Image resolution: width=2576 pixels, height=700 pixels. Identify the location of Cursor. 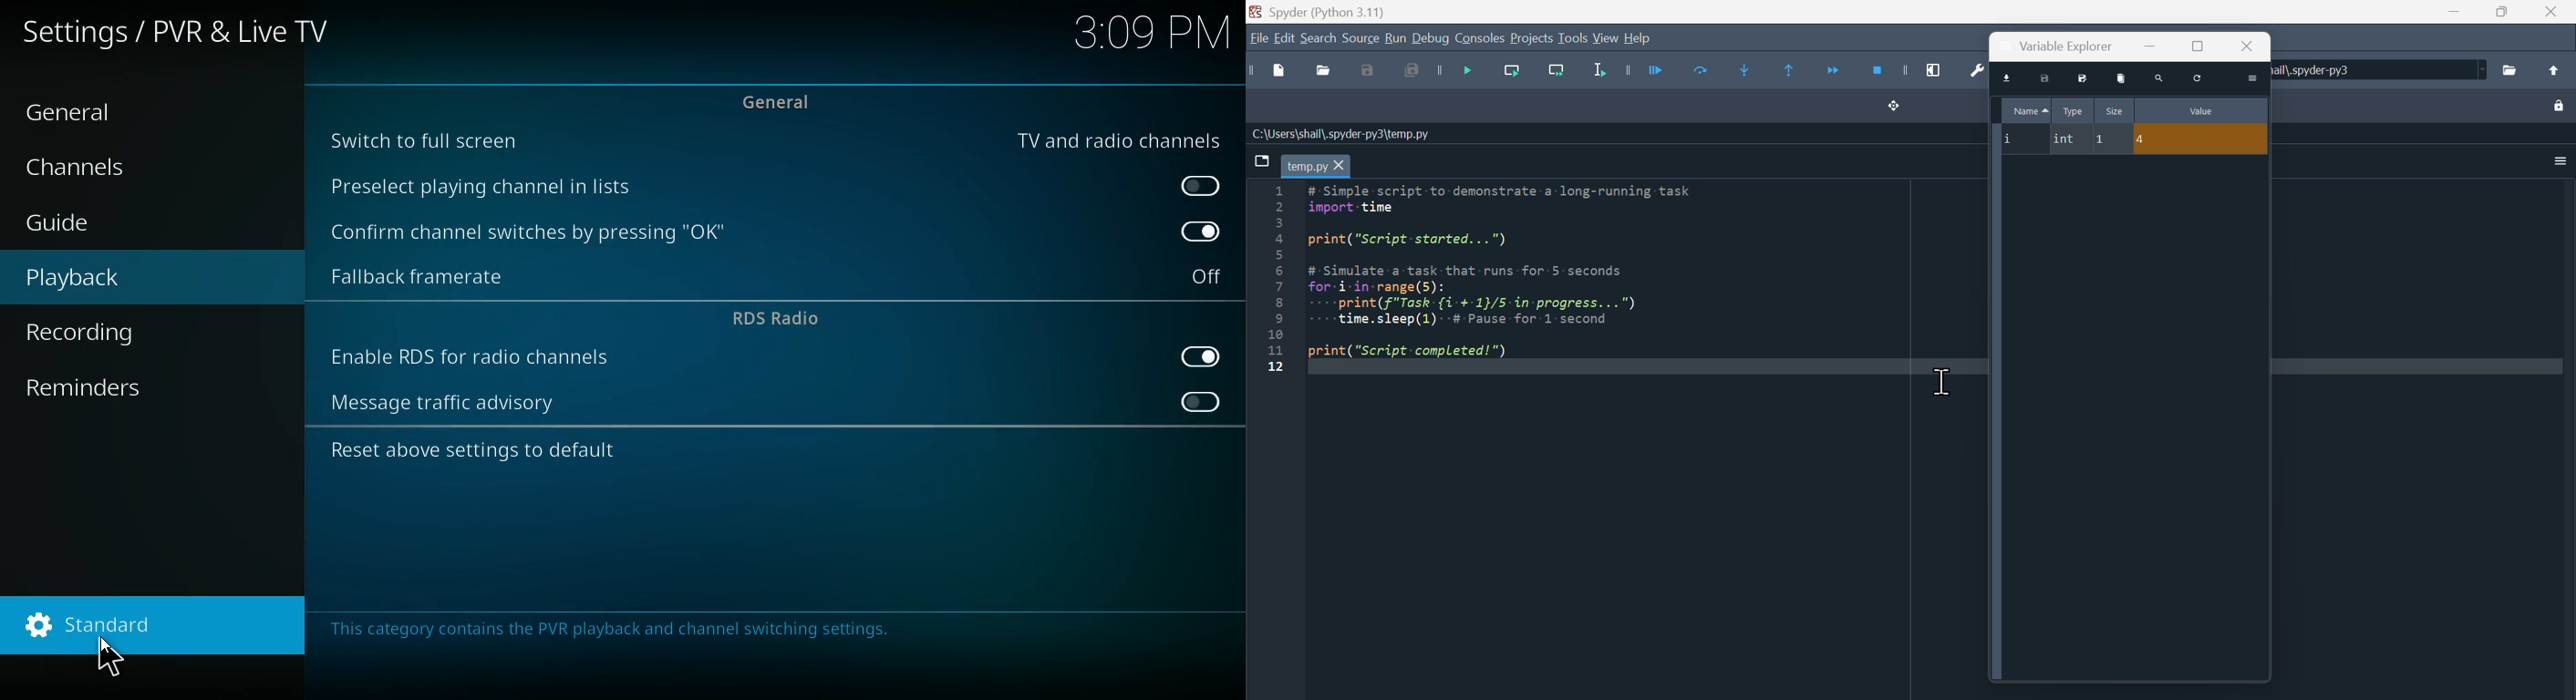
(1949, 382).